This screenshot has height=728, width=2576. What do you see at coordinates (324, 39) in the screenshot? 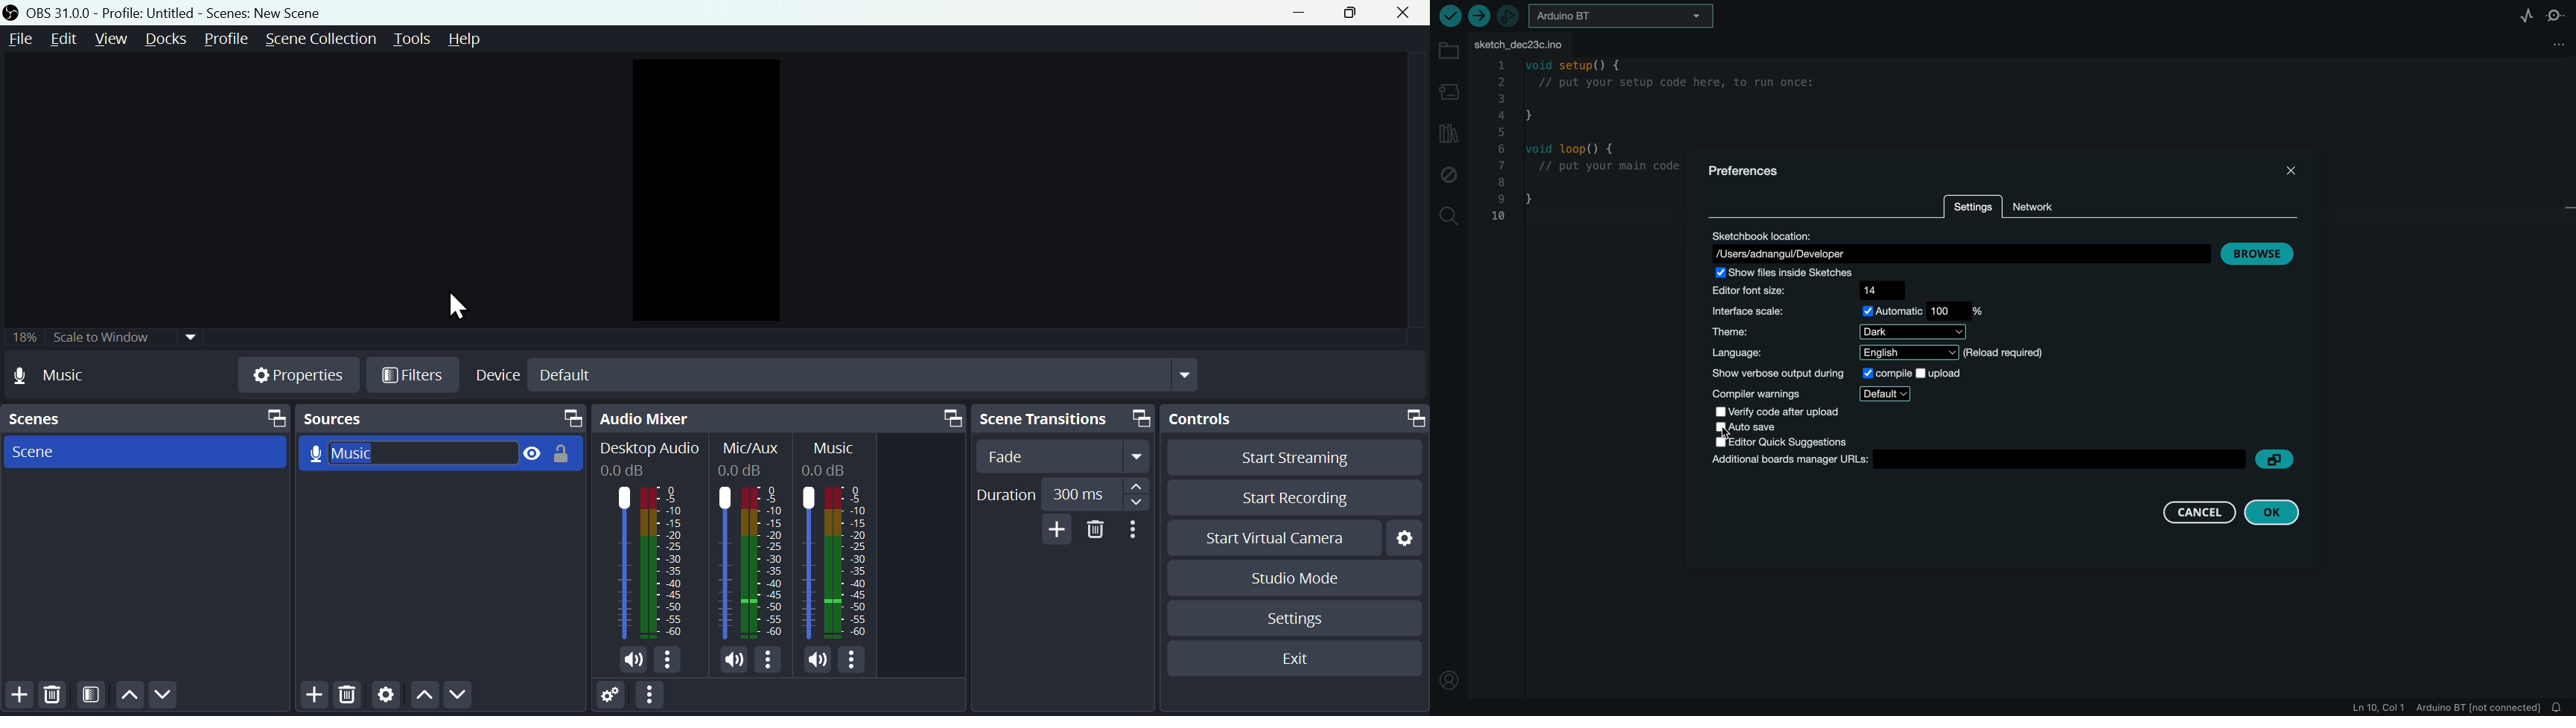
I see `Scene collection` at bounding box center [324, 39].